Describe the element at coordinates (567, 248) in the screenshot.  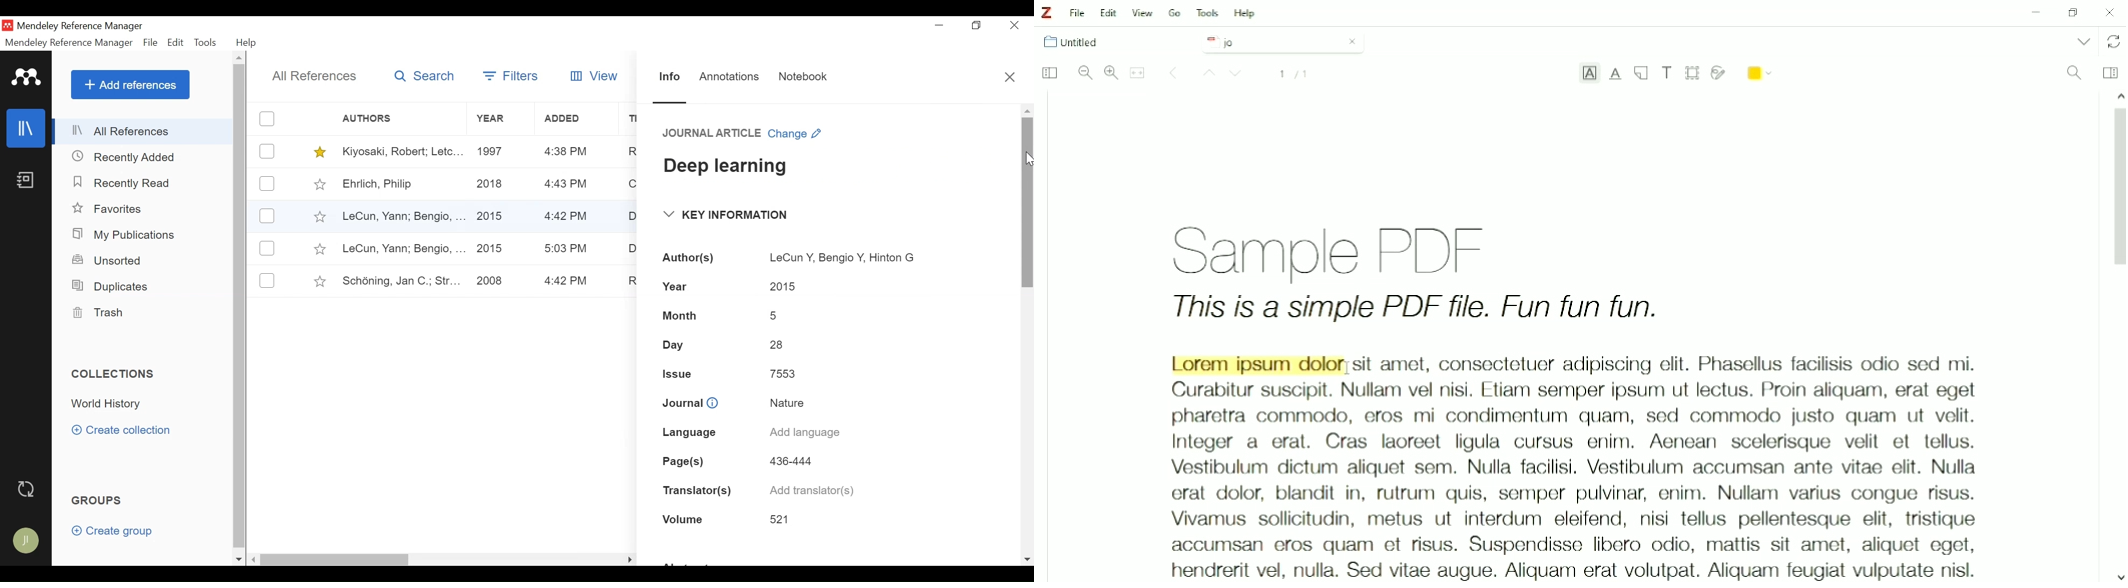
I see `5:03 PM` at that location.